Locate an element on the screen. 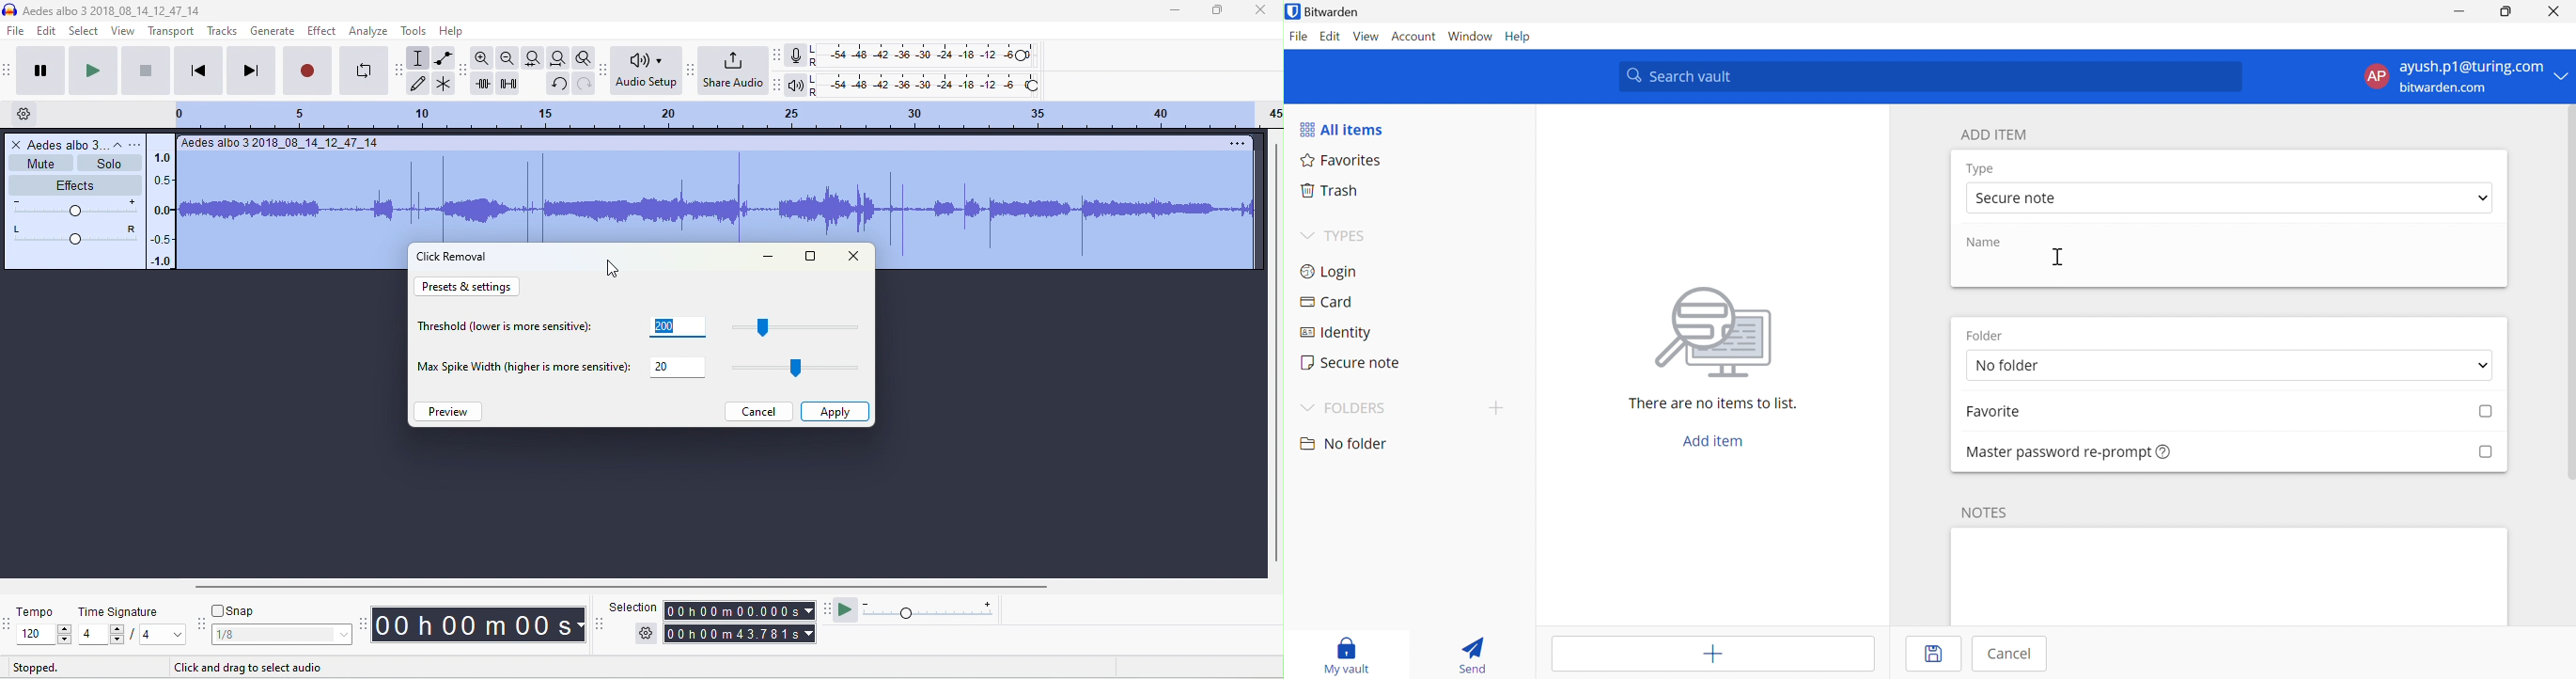  NOTES is located at coordinates (1989, 511).